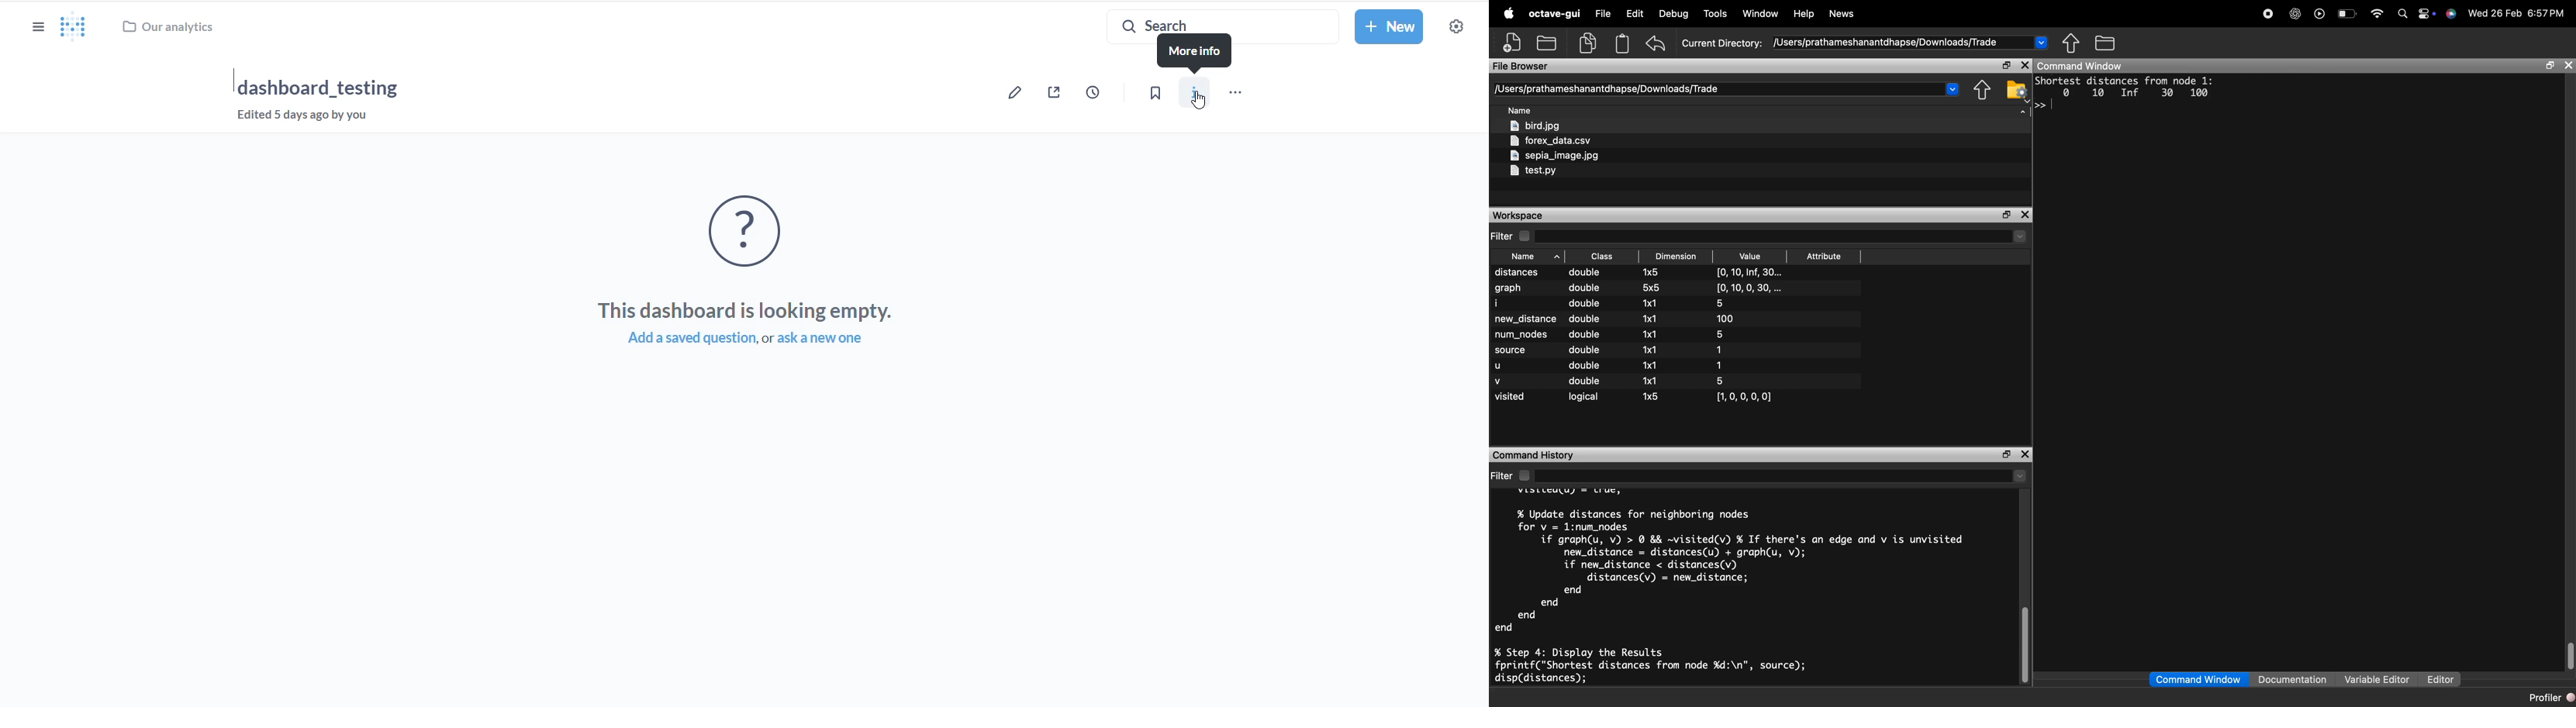 Image resolution: width=2576 pixels, height=728 pixels. Describe the element at coordinates (319, 86) in the screenshot. I see `dashboard_testing ` at that location.